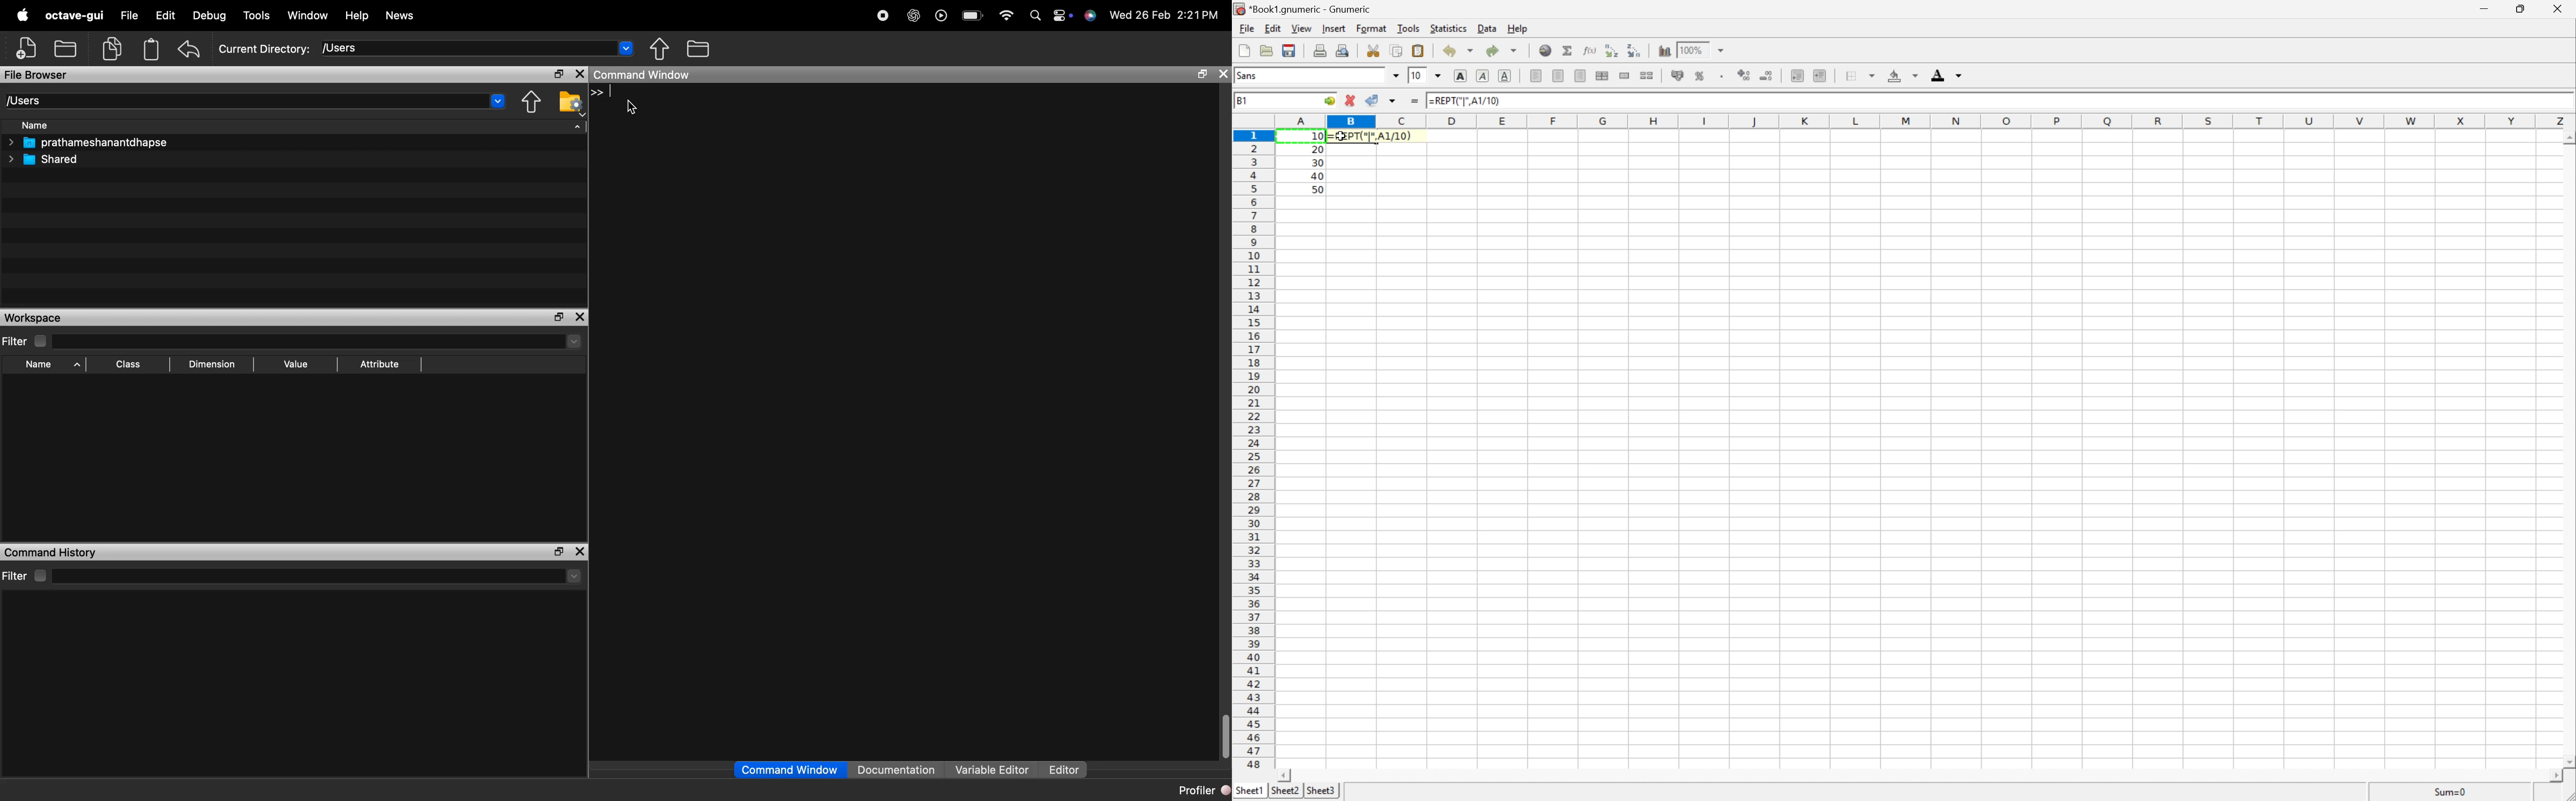 This screenshot has height=812, width=2576. Describe the element at coordinates (1666, 50) in the screenshot. I see `Insert chart` at that location.